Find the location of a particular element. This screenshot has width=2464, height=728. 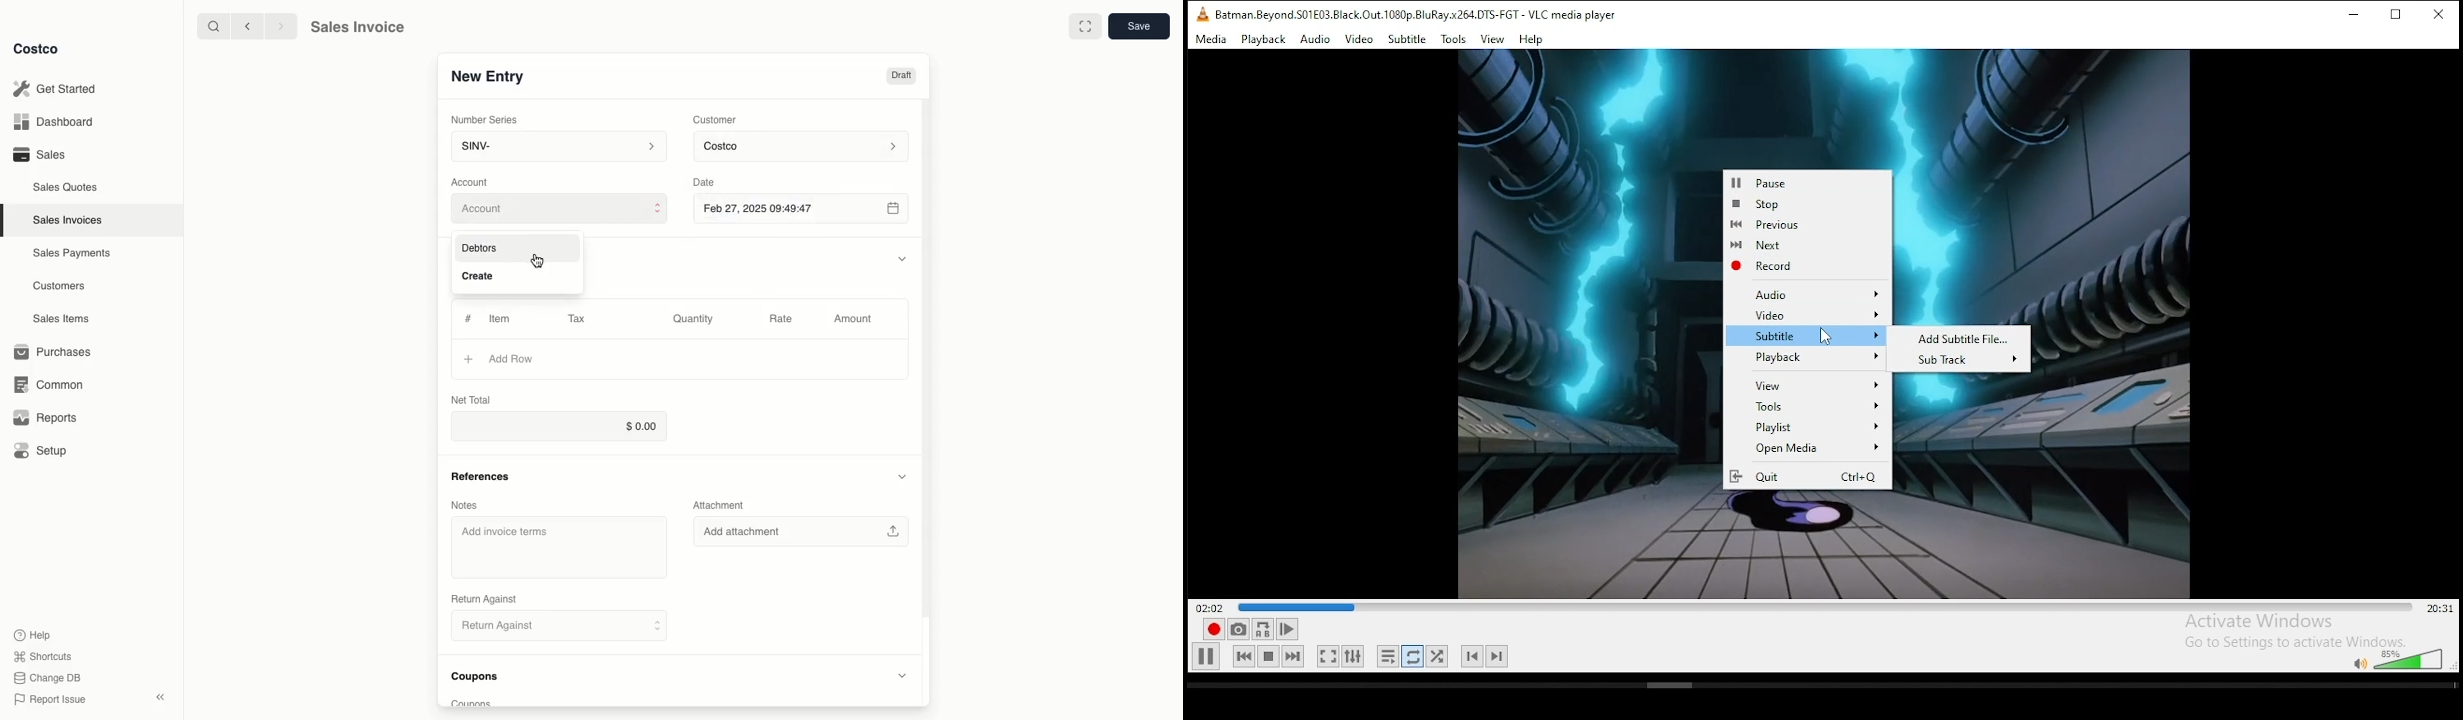

Notes is located at coordinates (464, 505).